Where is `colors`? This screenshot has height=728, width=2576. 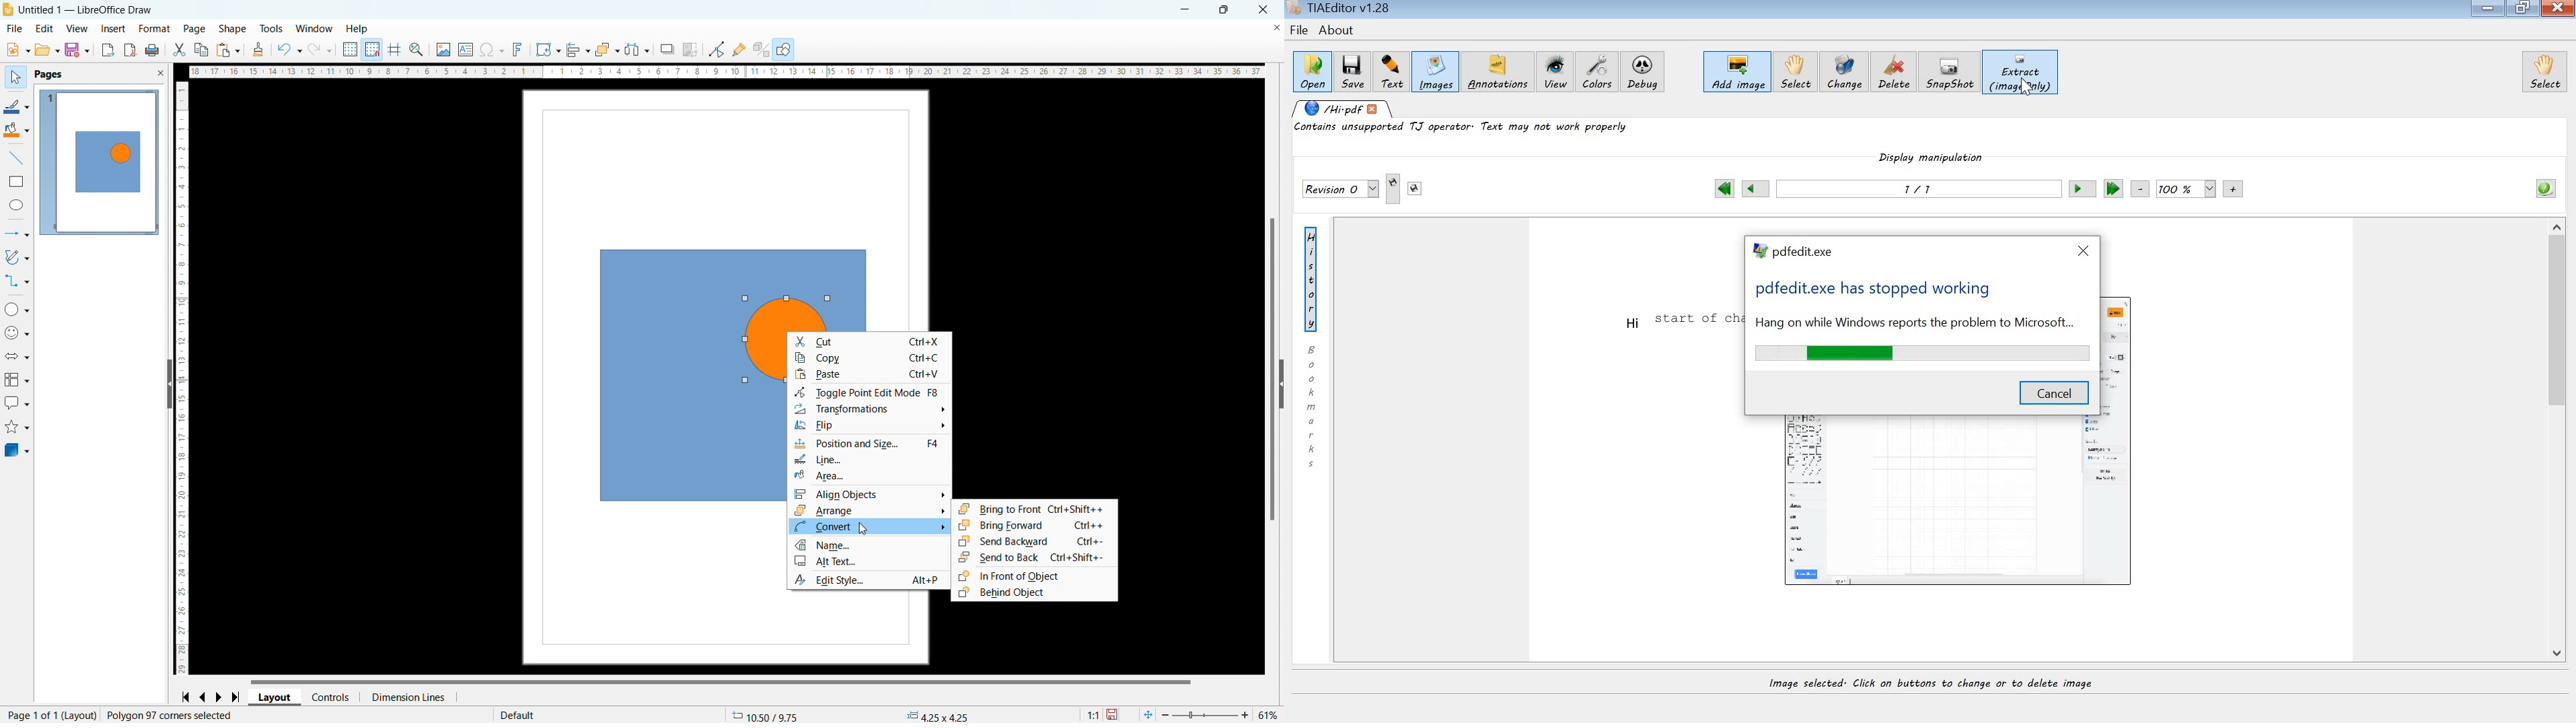 colors is located at coordinates (1597, 71).